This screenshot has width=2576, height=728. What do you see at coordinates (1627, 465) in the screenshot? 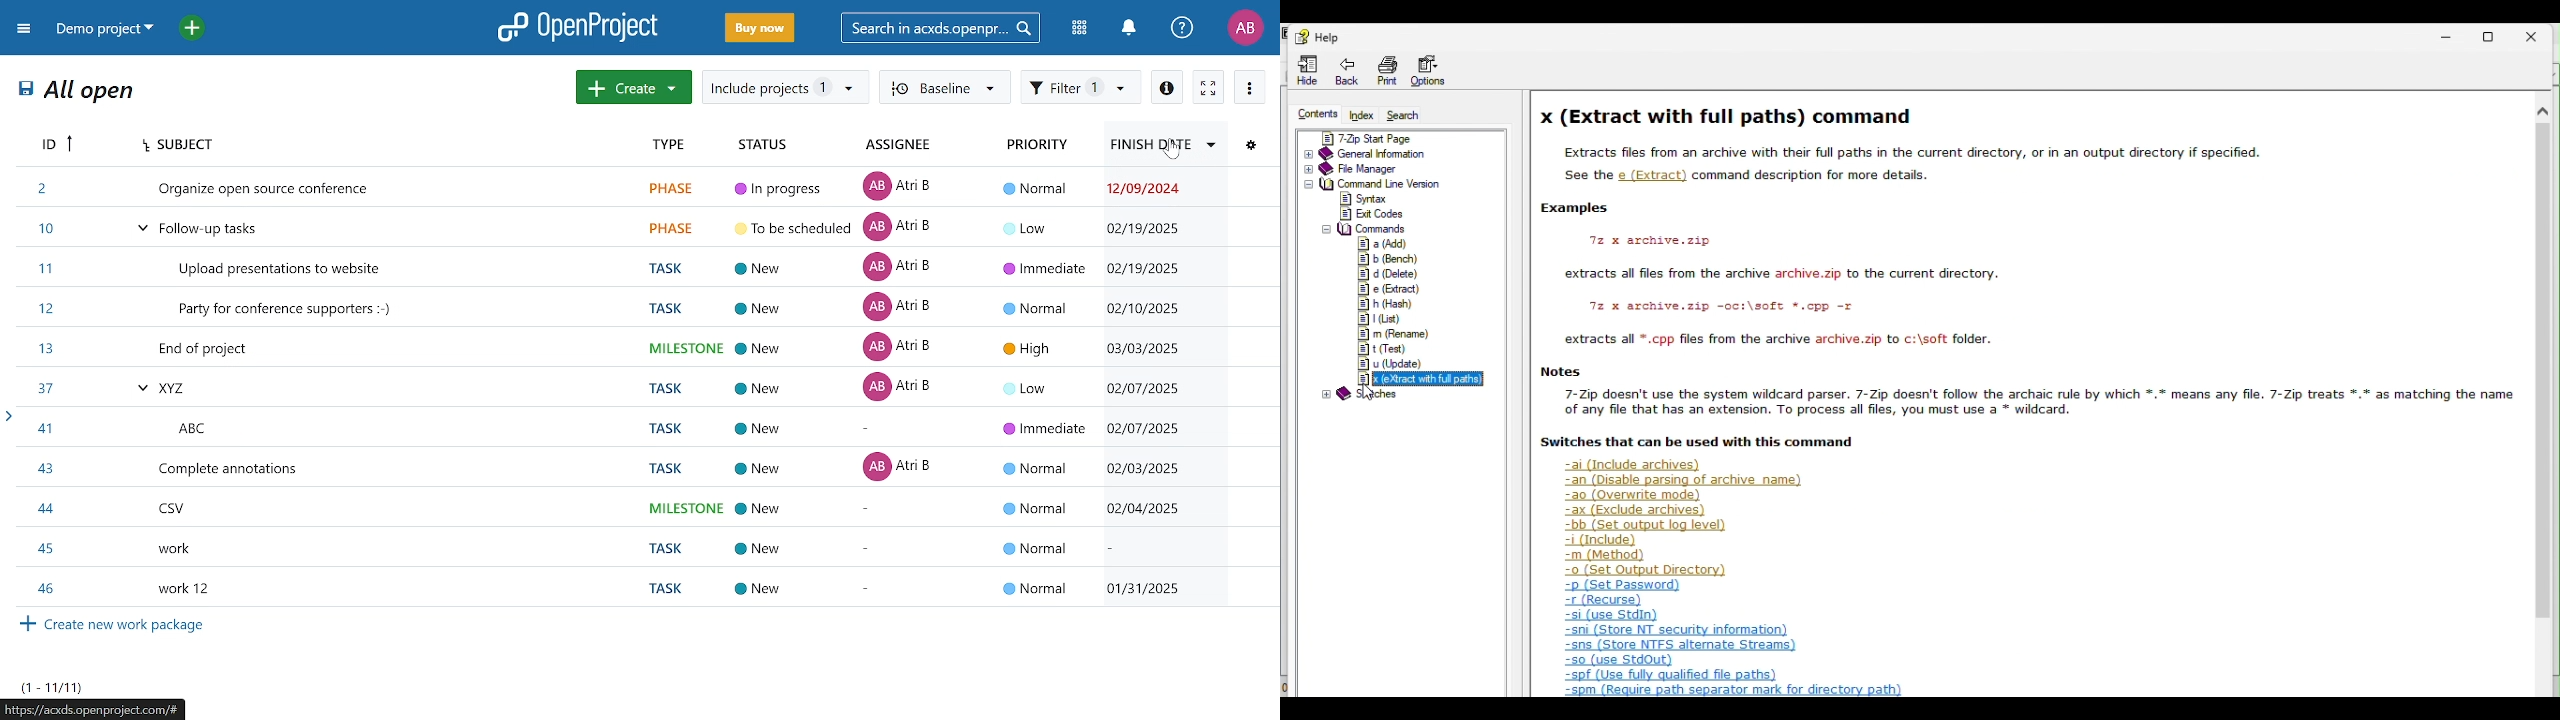
I see `ai` at bounding box center [1627, 465].